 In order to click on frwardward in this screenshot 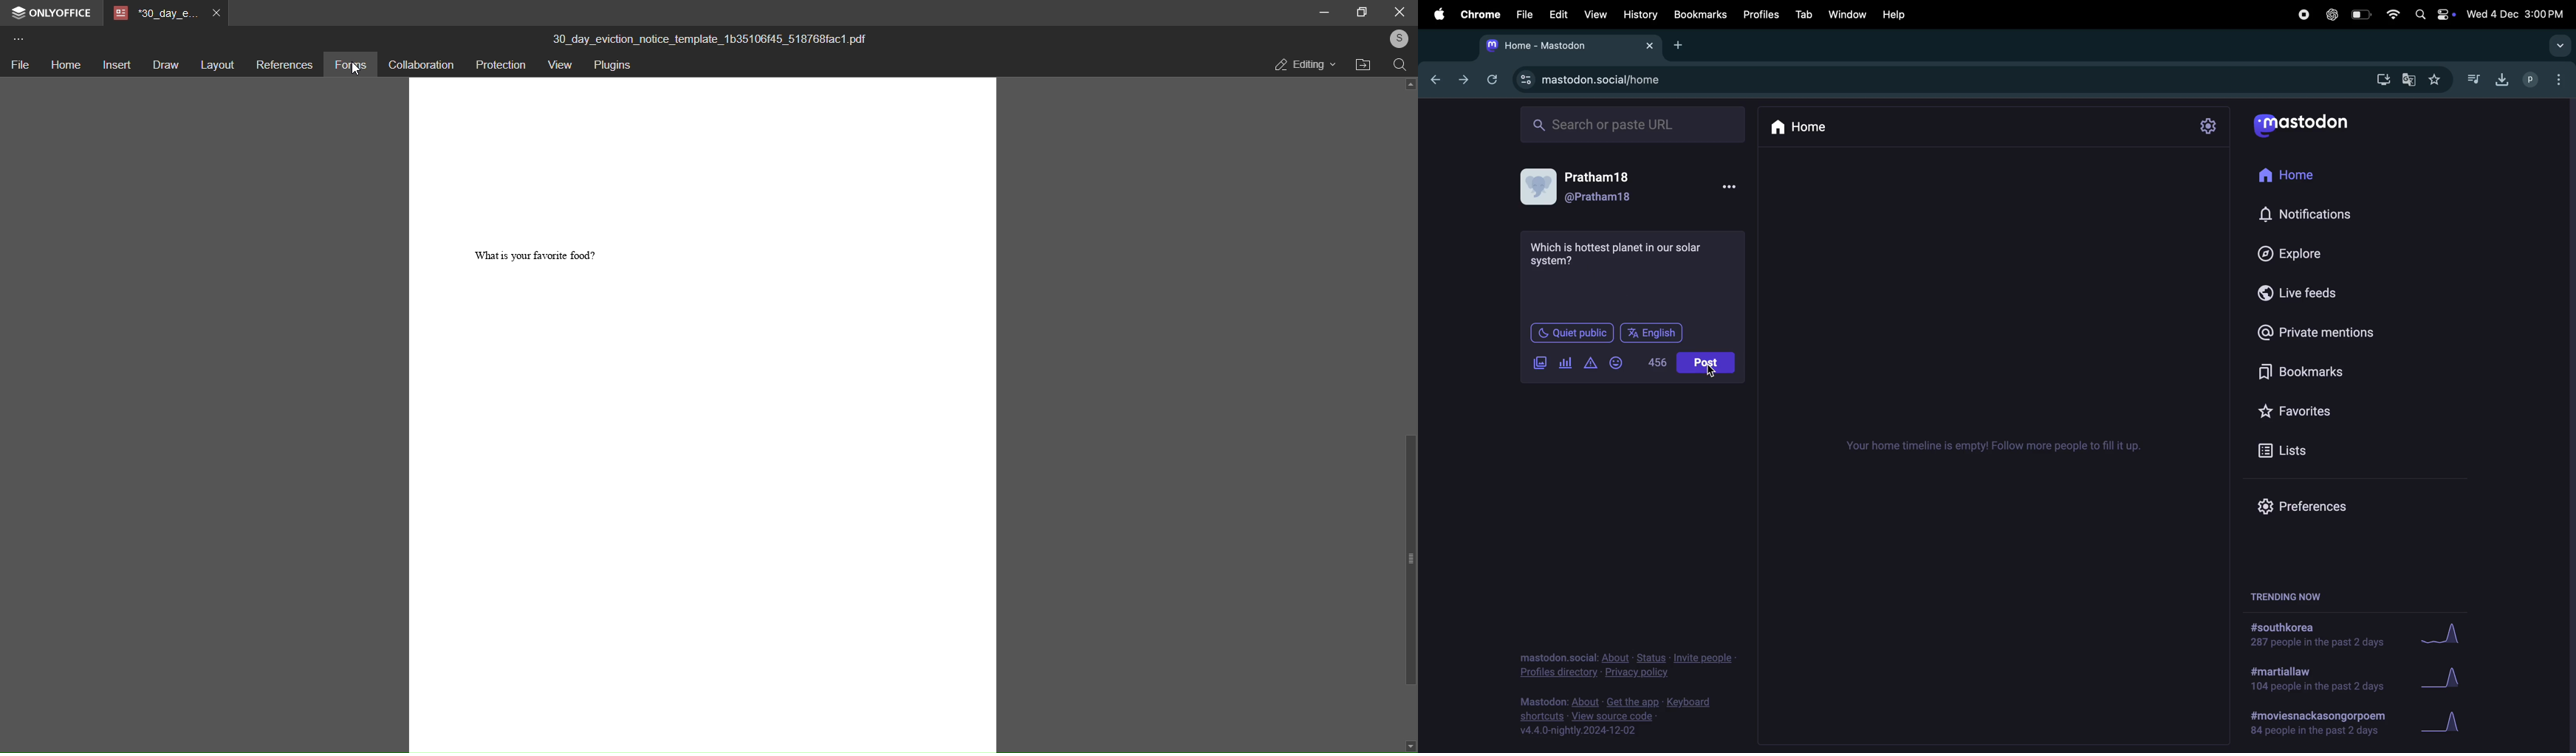, I will do `click(1461, 81)`.